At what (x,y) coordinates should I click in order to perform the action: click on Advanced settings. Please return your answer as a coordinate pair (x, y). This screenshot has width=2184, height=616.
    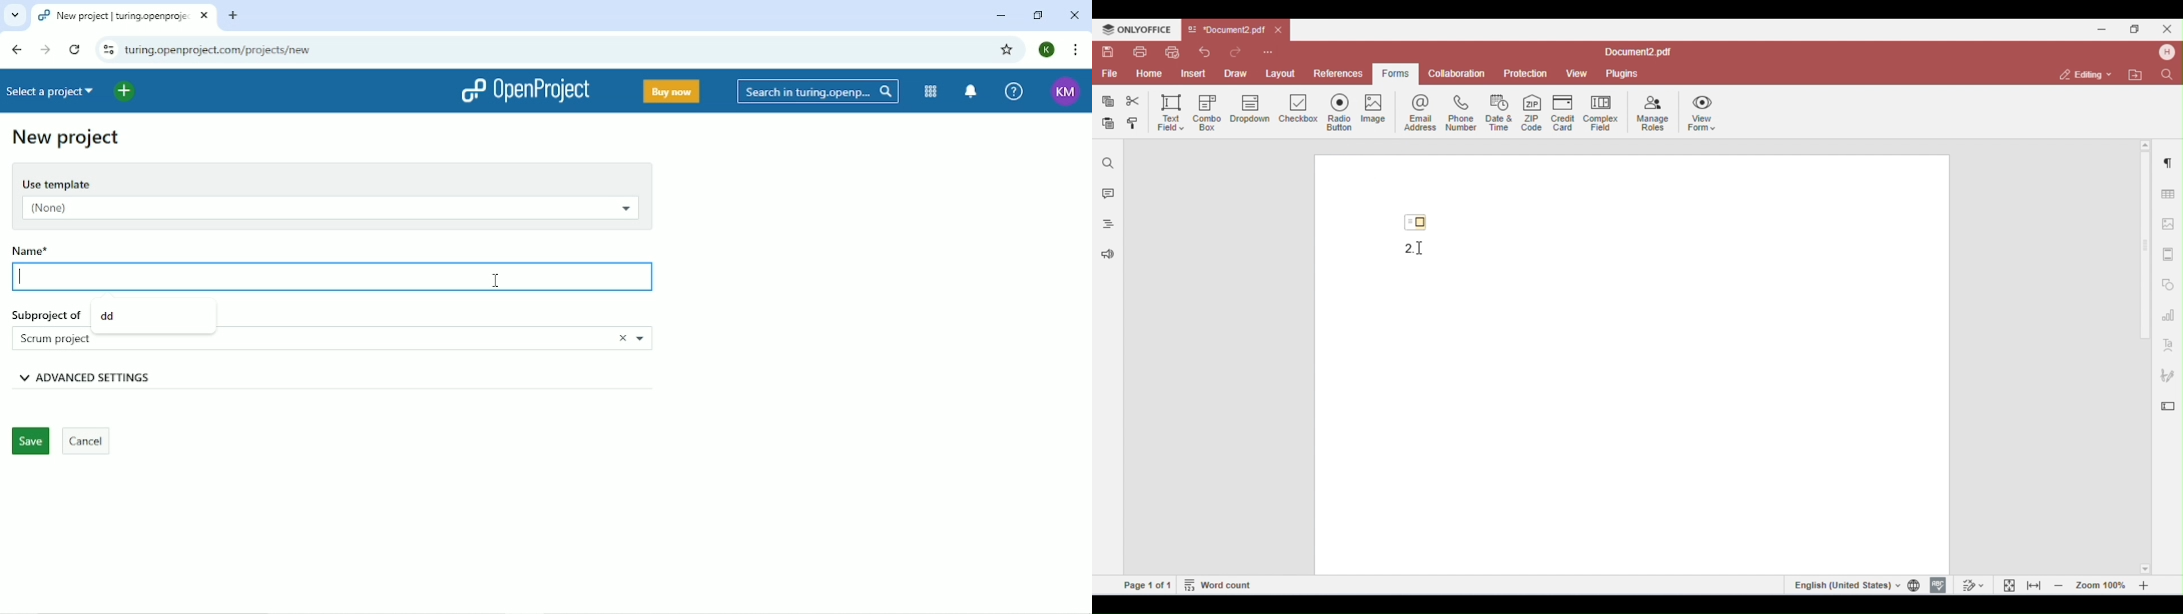
    Looking at the image, I should click on (124, 377).